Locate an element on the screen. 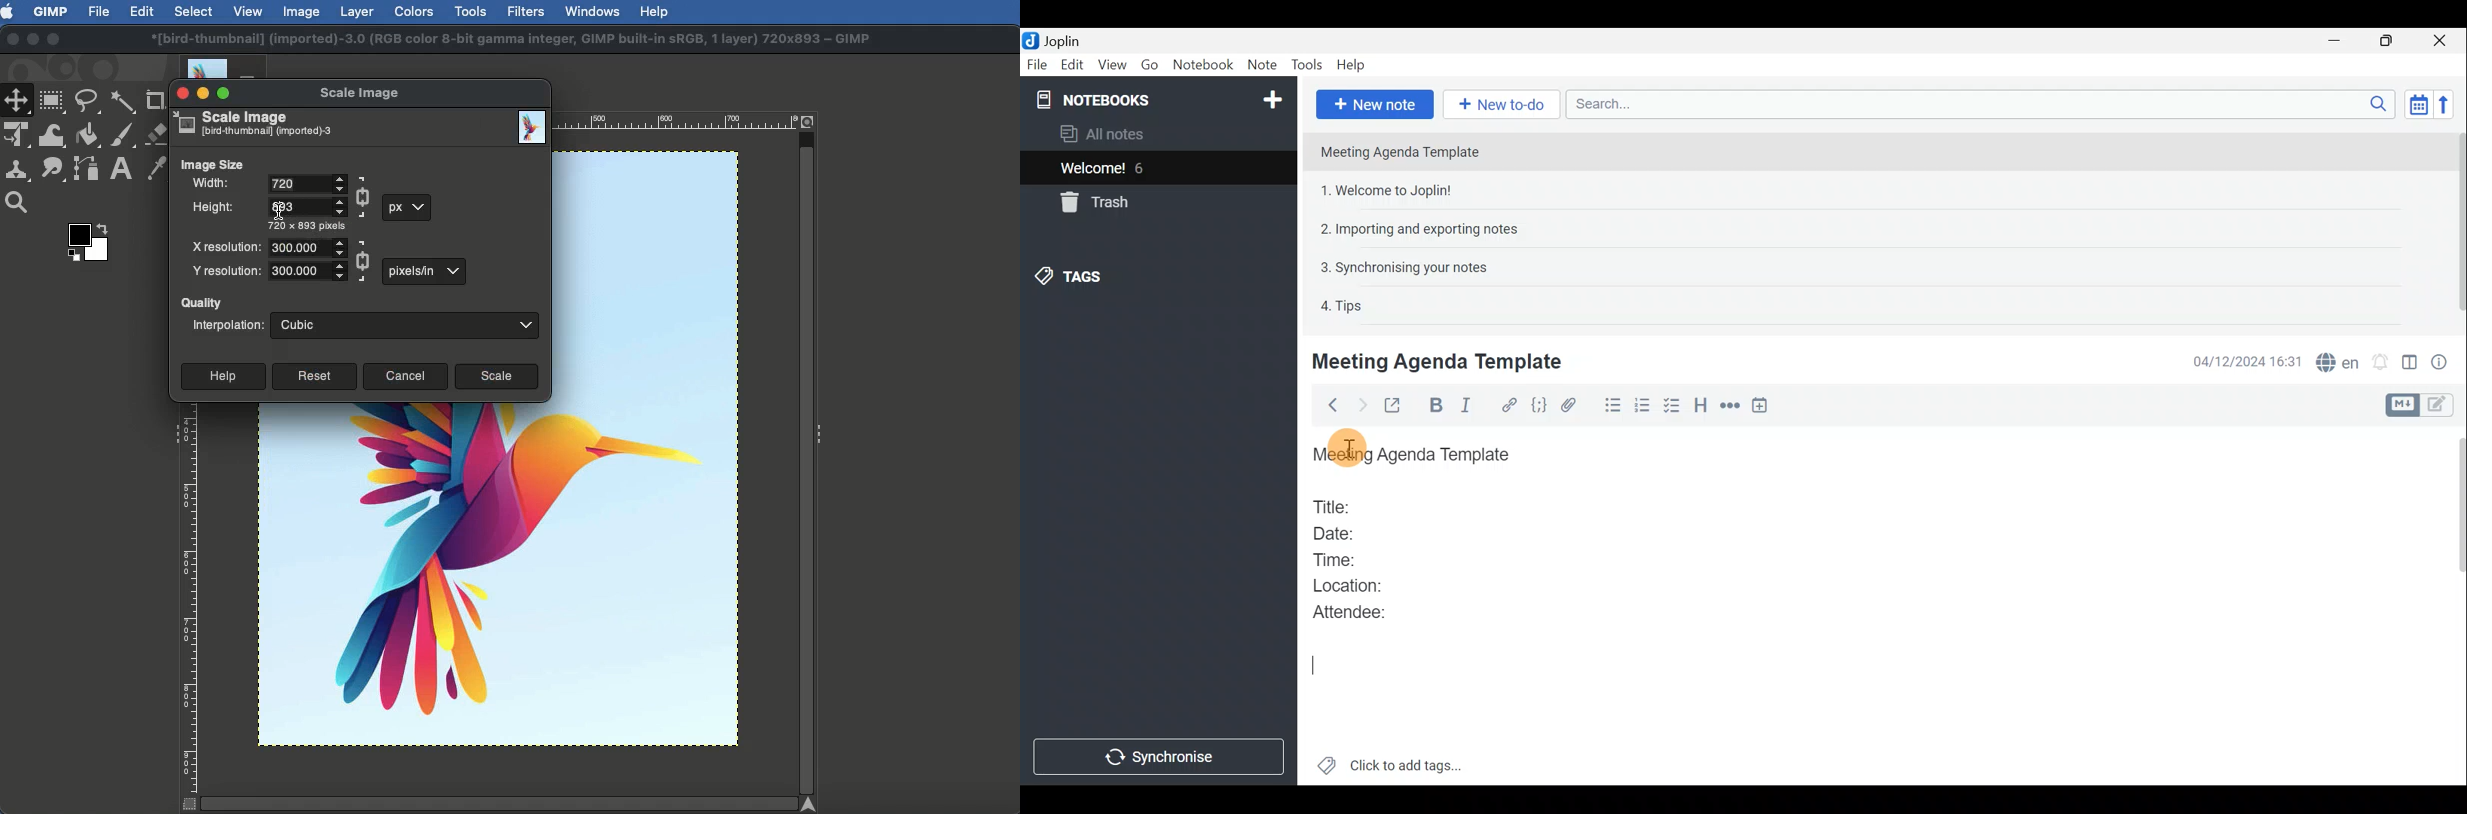 This screenshot has width=2492, height=840. 3. Synchronising your notes is located at coordinates (1404, 267).